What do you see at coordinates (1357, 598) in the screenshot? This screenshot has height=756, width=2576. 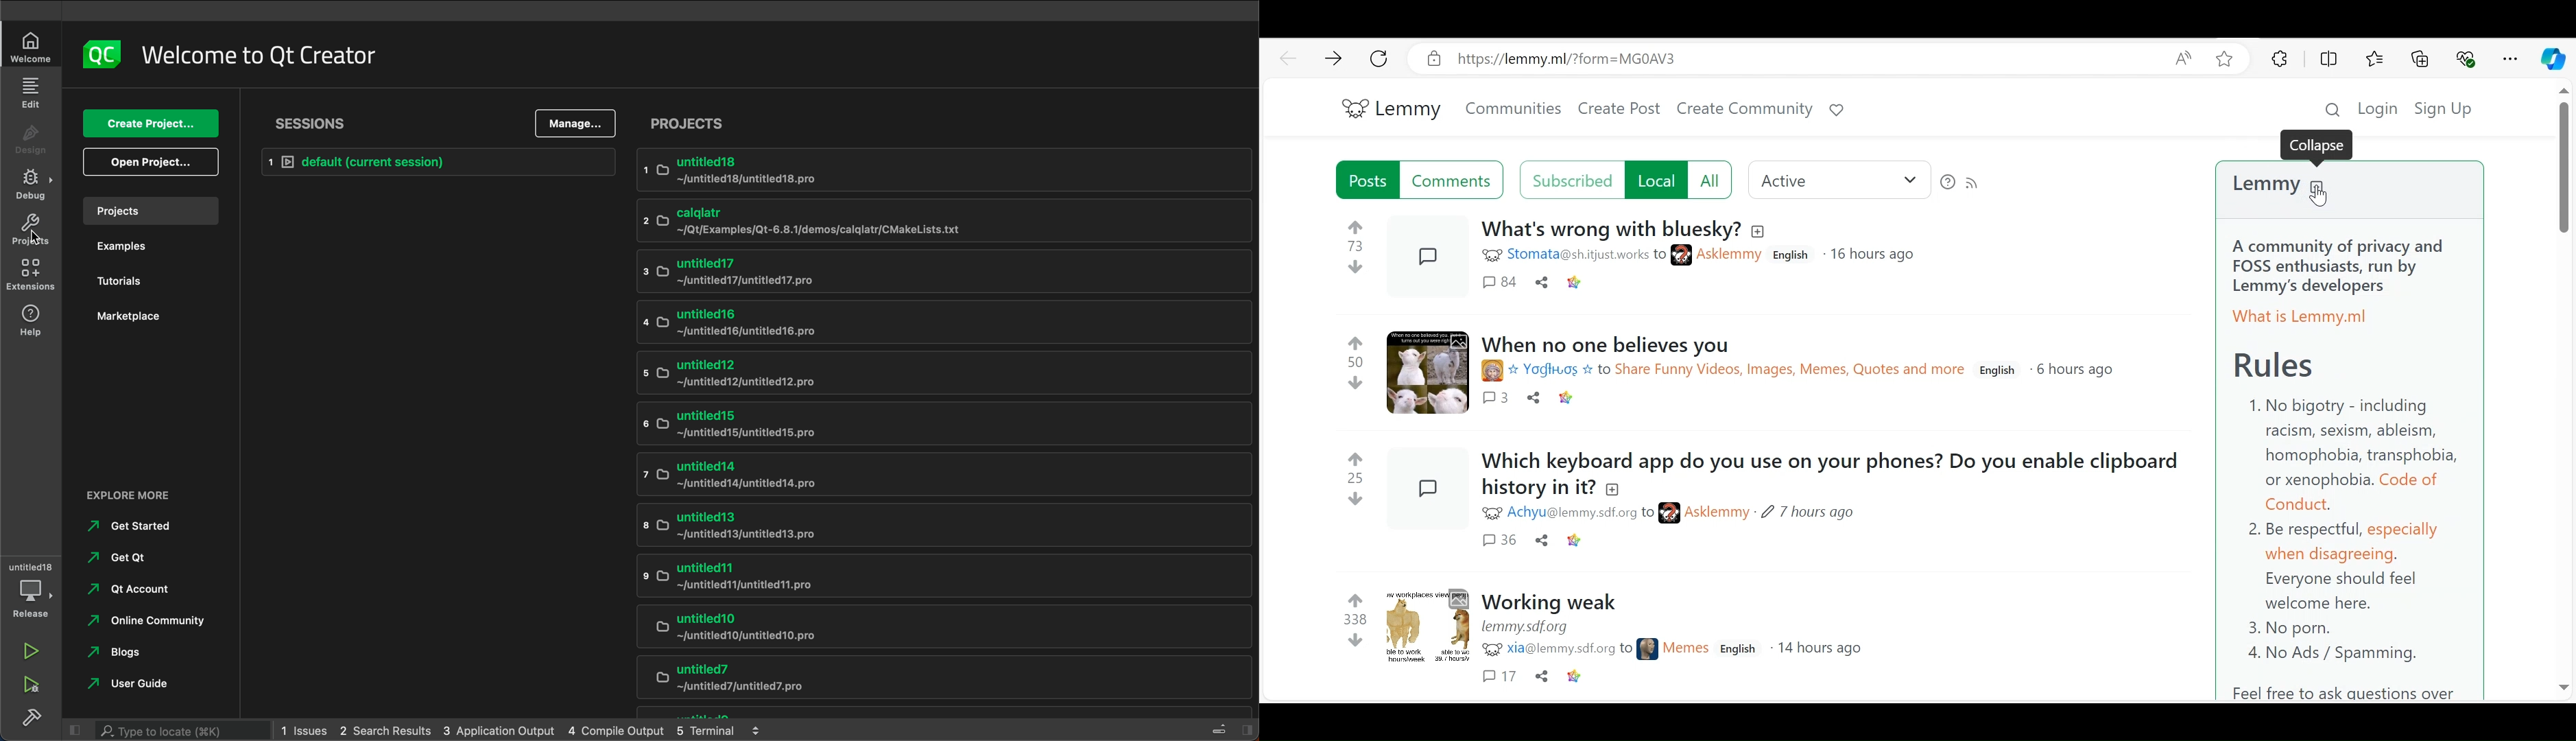 I see `Upvotes` at bounding box center [1357, 598].